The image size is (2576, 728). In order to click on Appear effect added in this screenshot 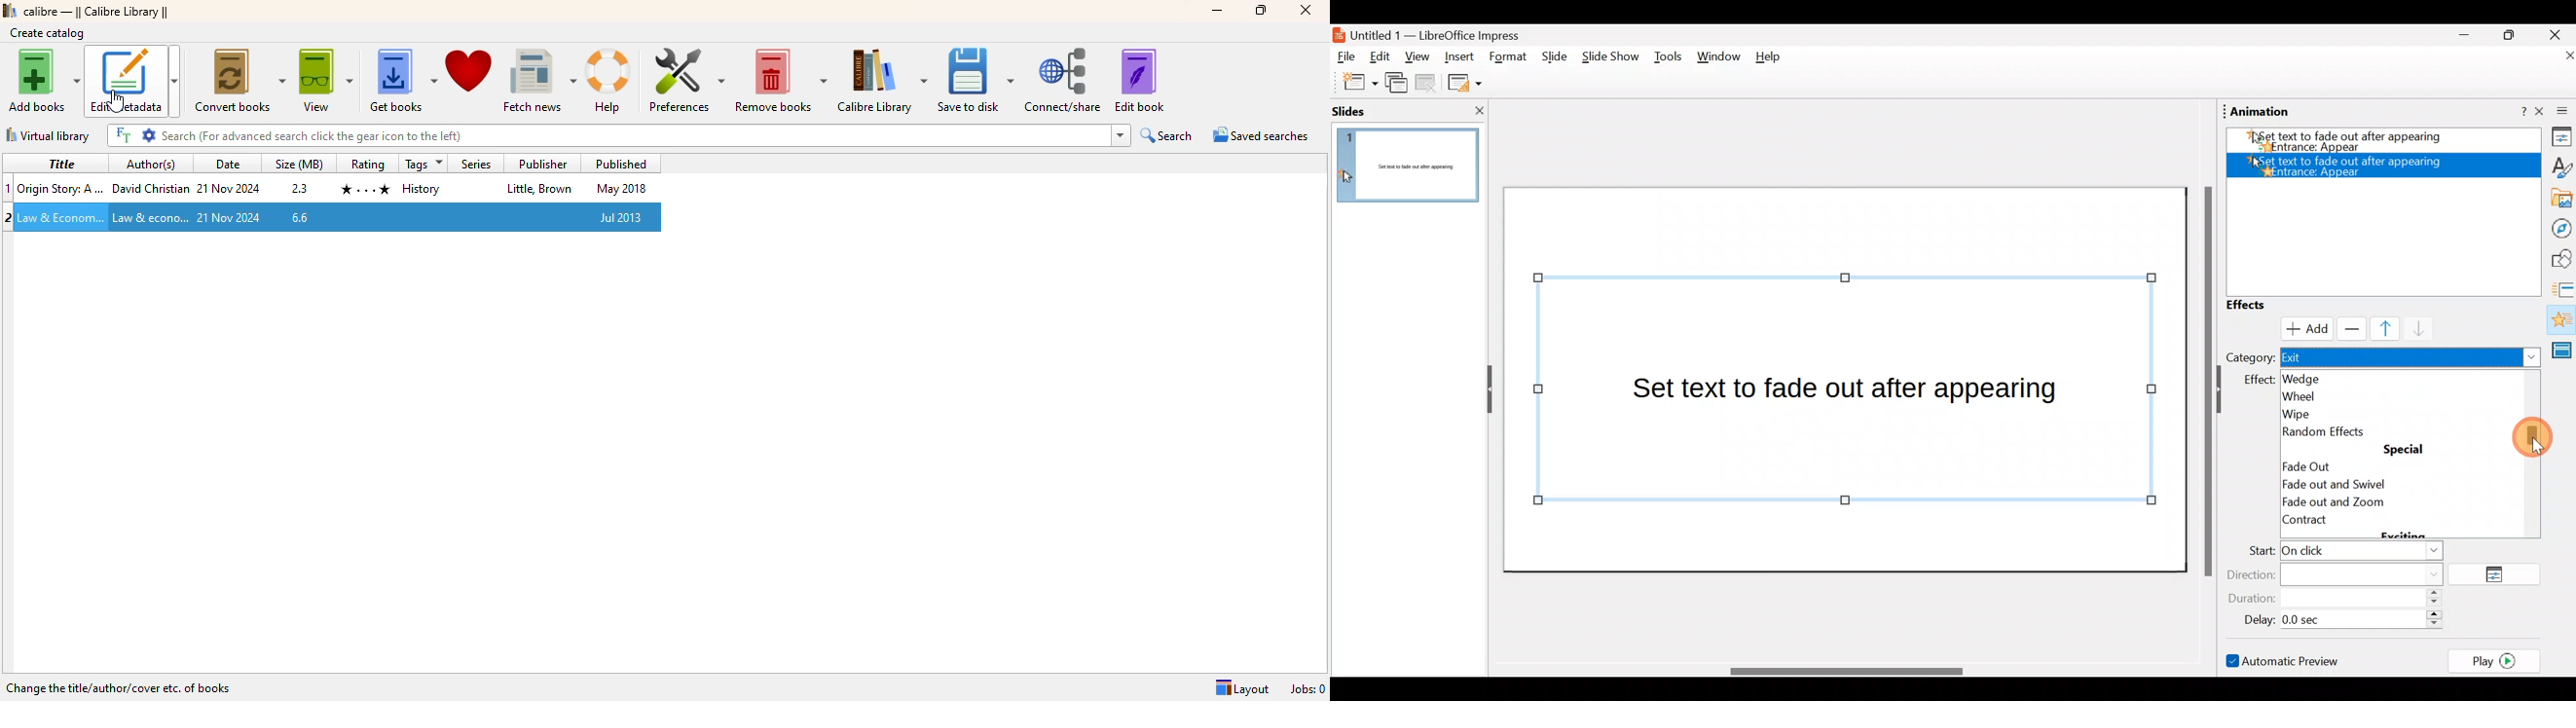, I will do `click(2349, 166)`.